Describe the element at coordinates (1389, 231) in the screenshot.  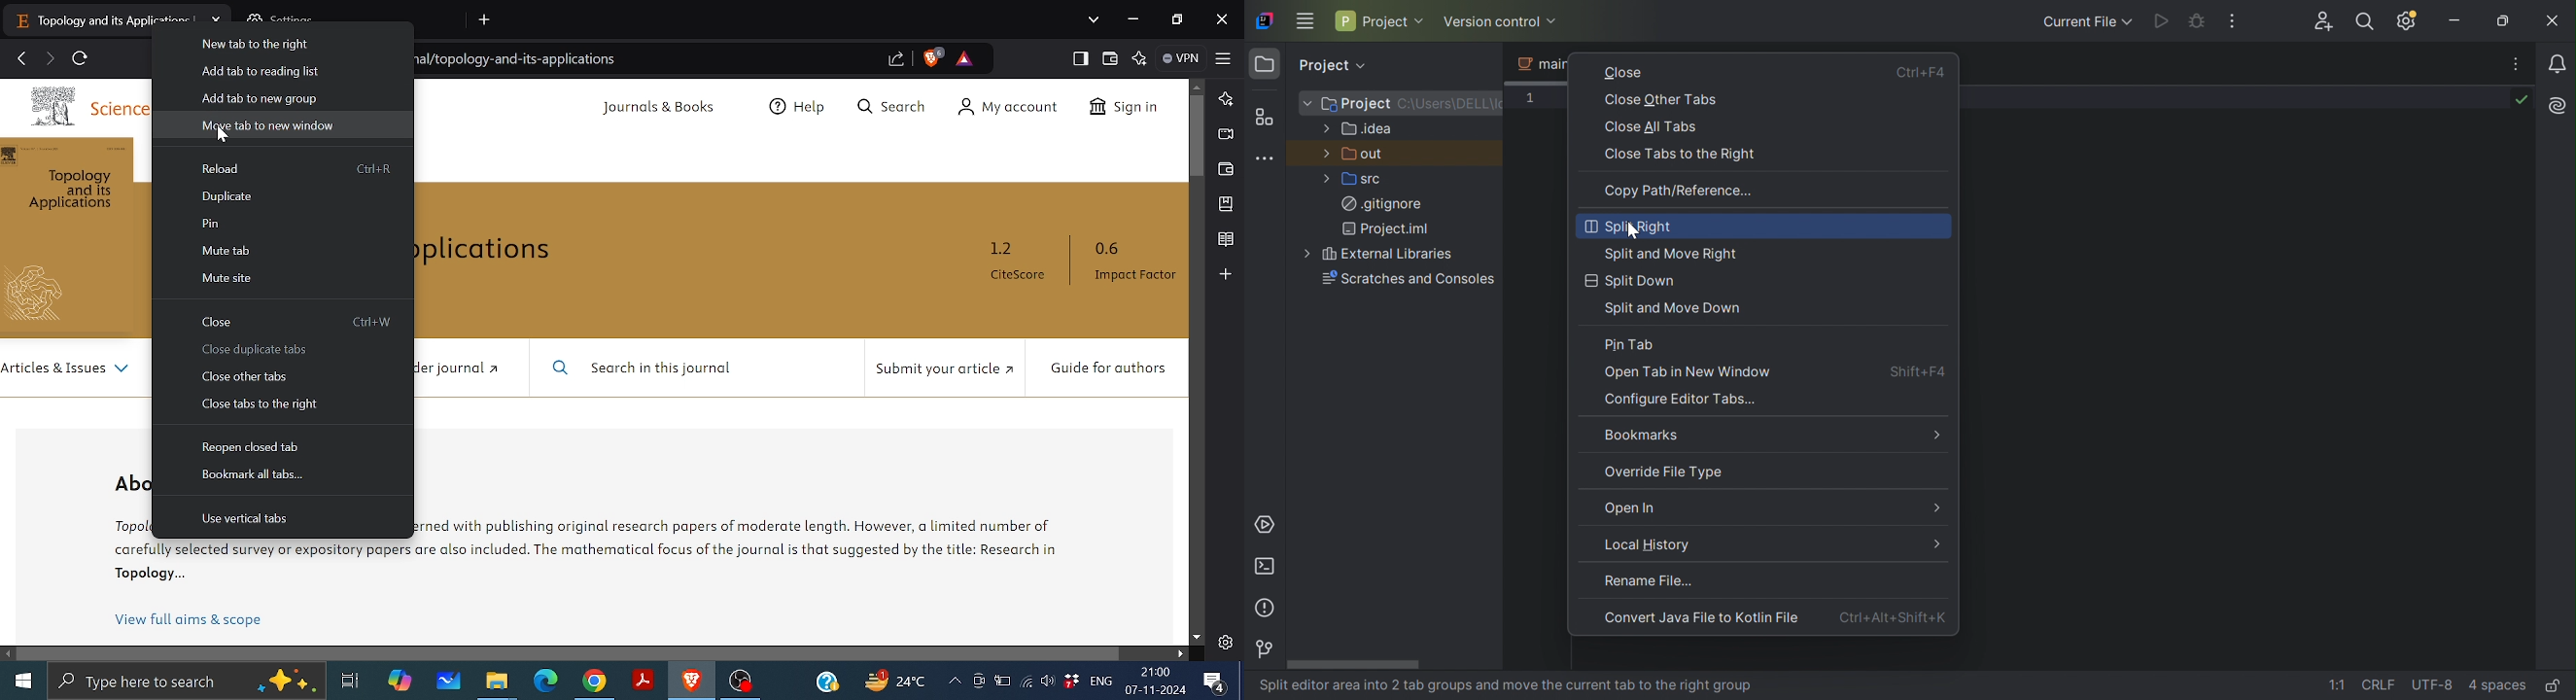
I see `Project.iml` at that location.